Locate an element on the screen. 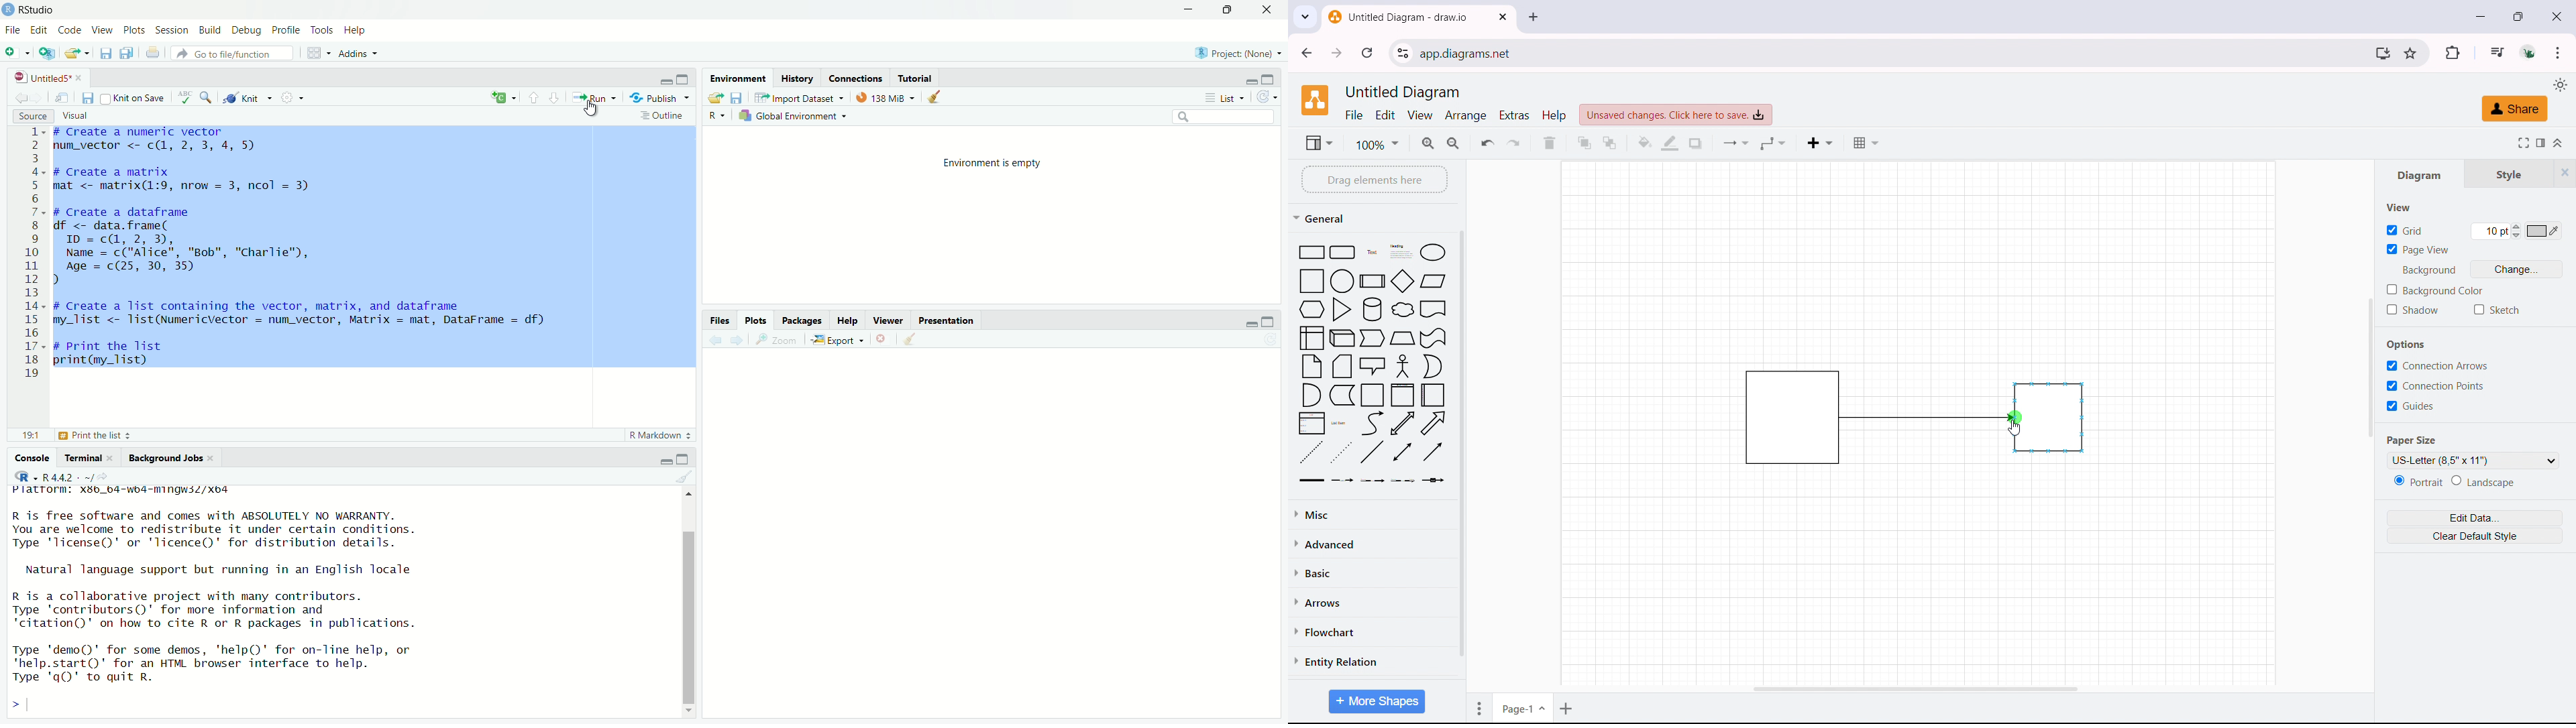 The image size is (2576, 728). add is located at coordinates (502, 98).